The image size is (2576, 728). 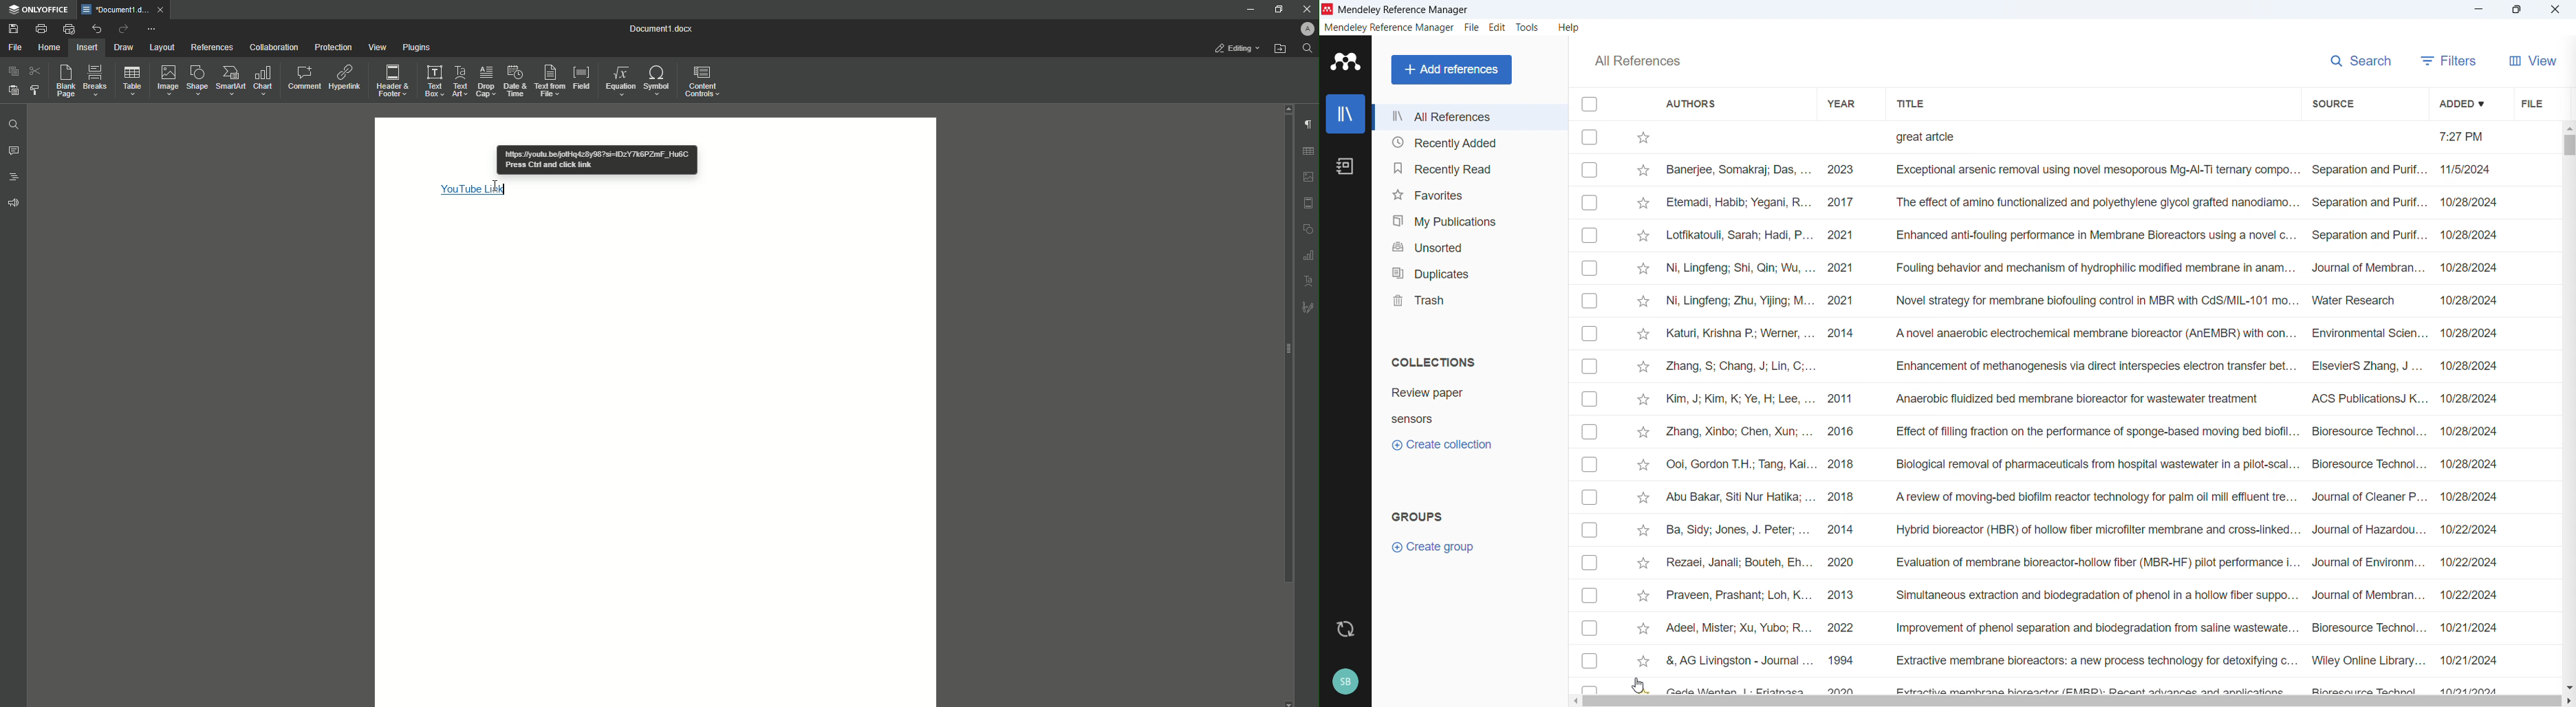 I want to click on Find, so click(x=14, y=124).